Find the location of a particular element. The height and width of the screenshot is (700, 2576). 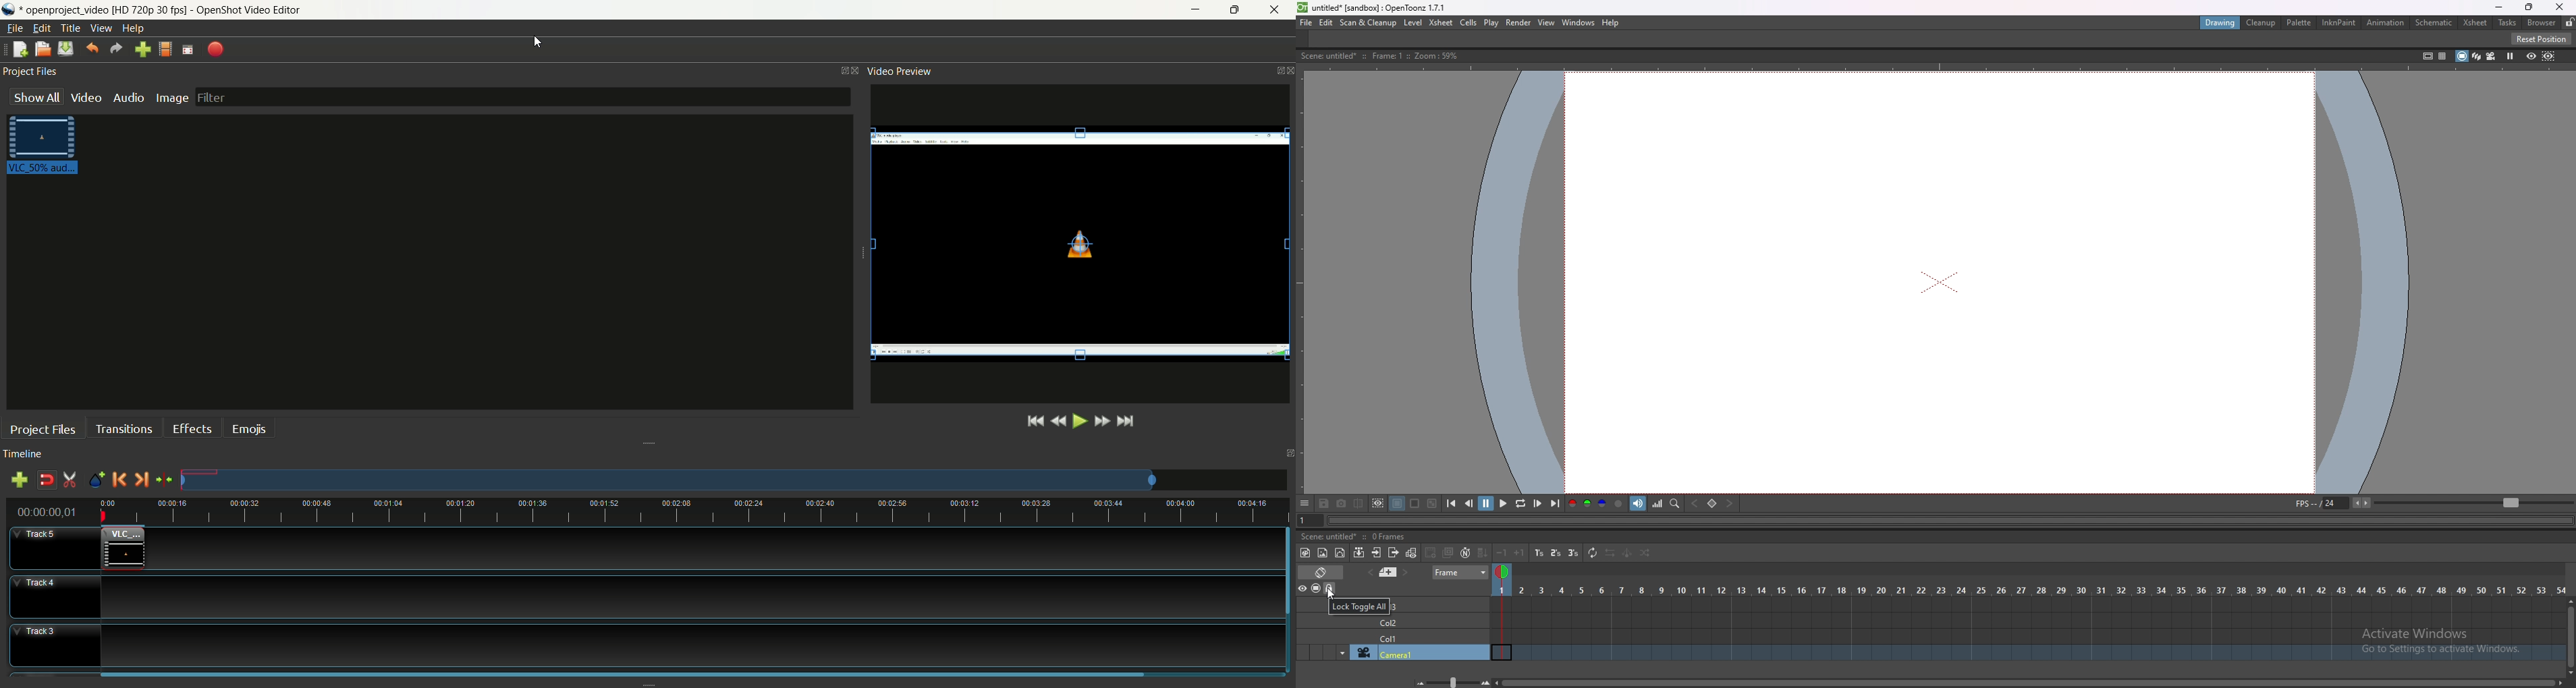

scan and cleanup is located at coordinates (1368, 23).